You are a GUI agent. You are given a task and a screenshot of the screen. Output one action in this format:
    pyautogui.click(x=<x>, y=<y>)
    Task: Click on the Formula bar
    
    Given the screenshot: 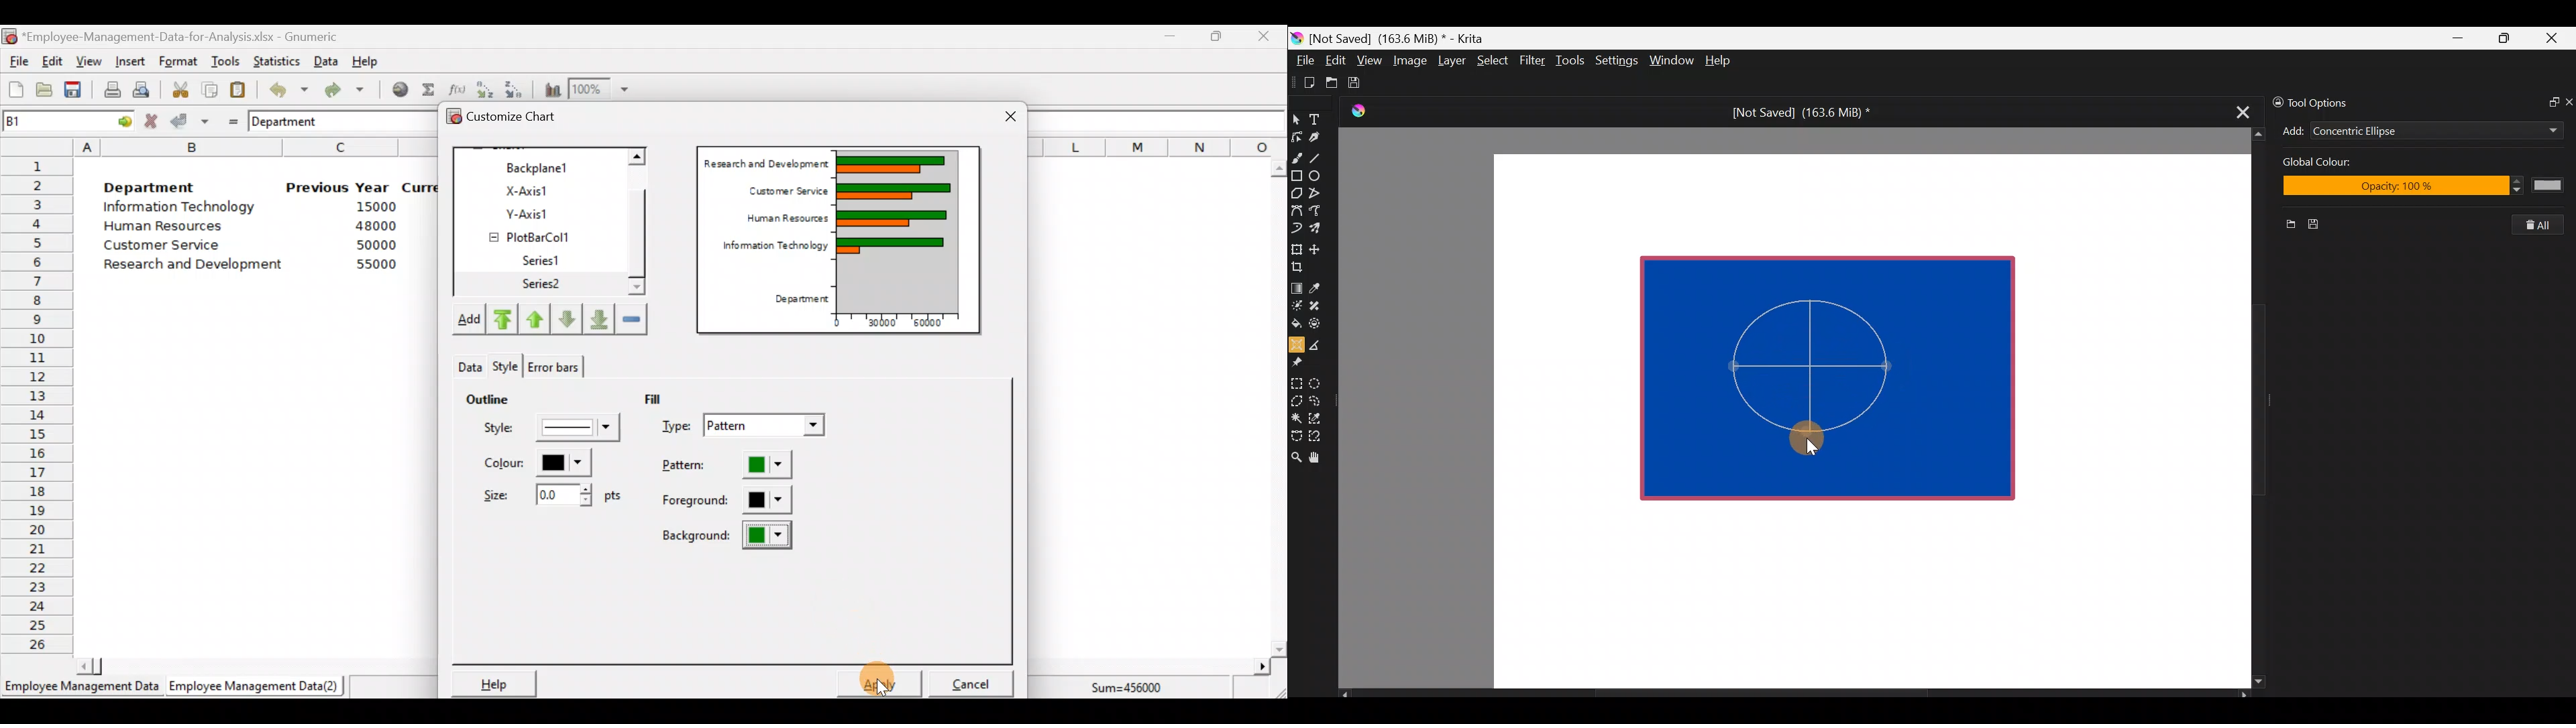 What is the action you would take?
    pyautogui.click(x=1161, y=121)
    